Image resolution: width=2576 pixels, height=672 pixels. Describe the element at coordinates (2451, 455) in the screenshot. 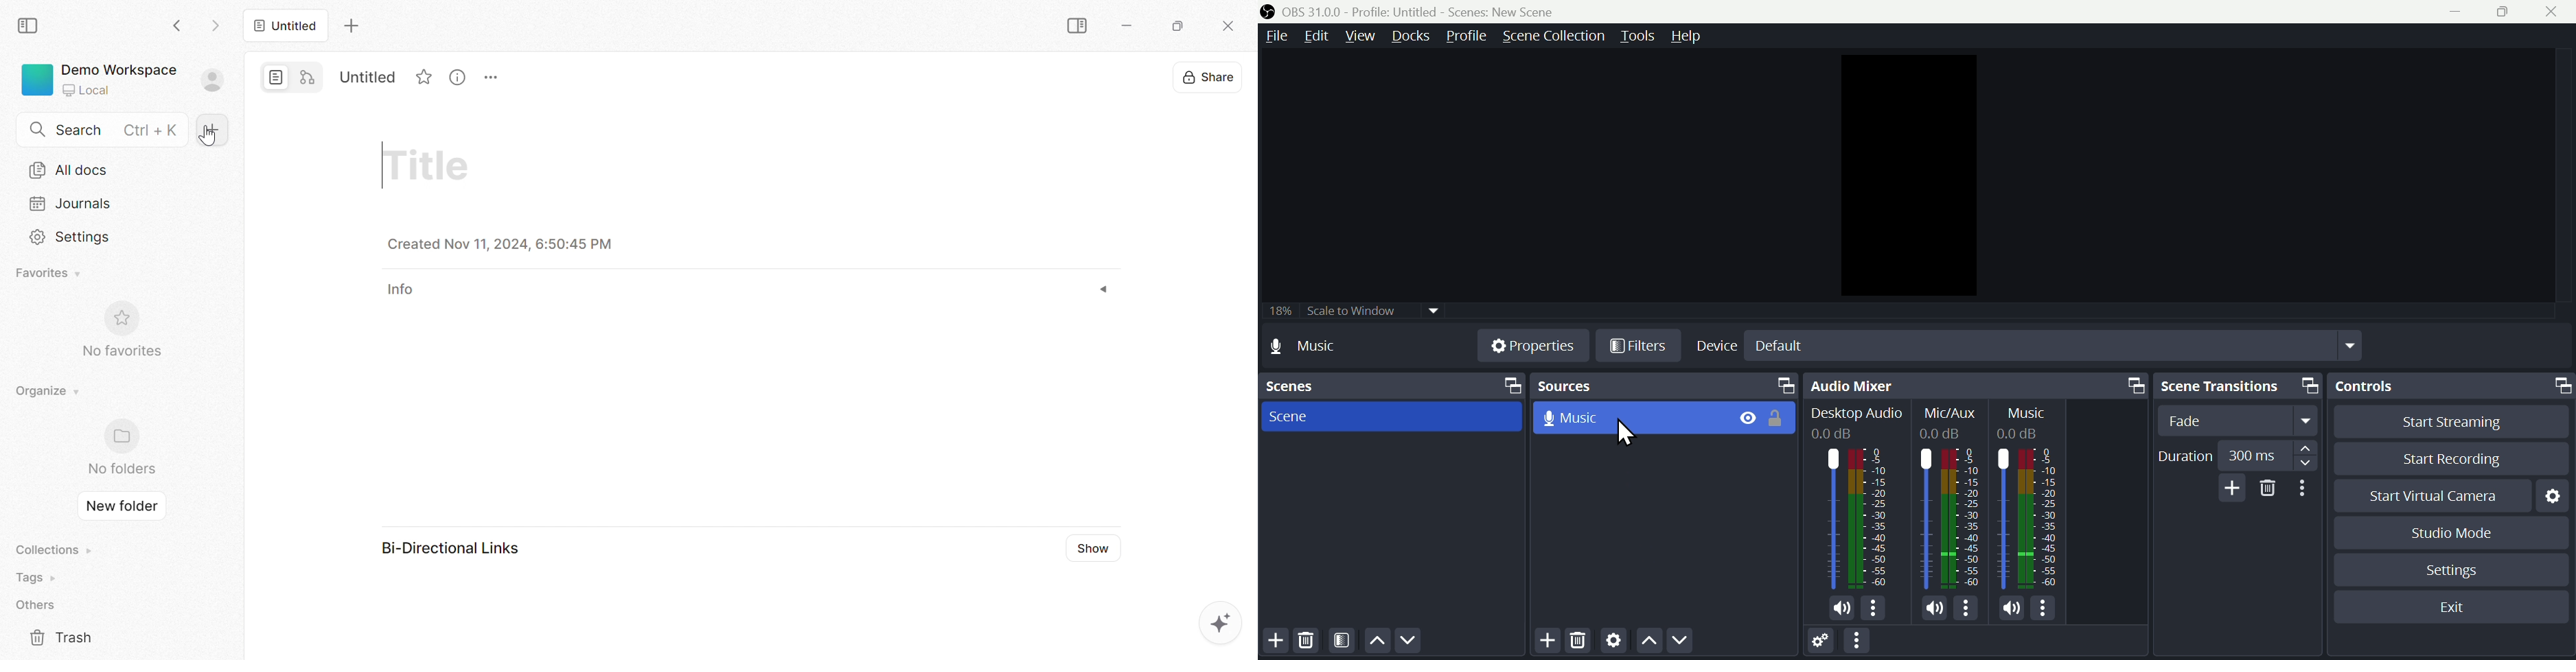

I see `Start recording` at that location.